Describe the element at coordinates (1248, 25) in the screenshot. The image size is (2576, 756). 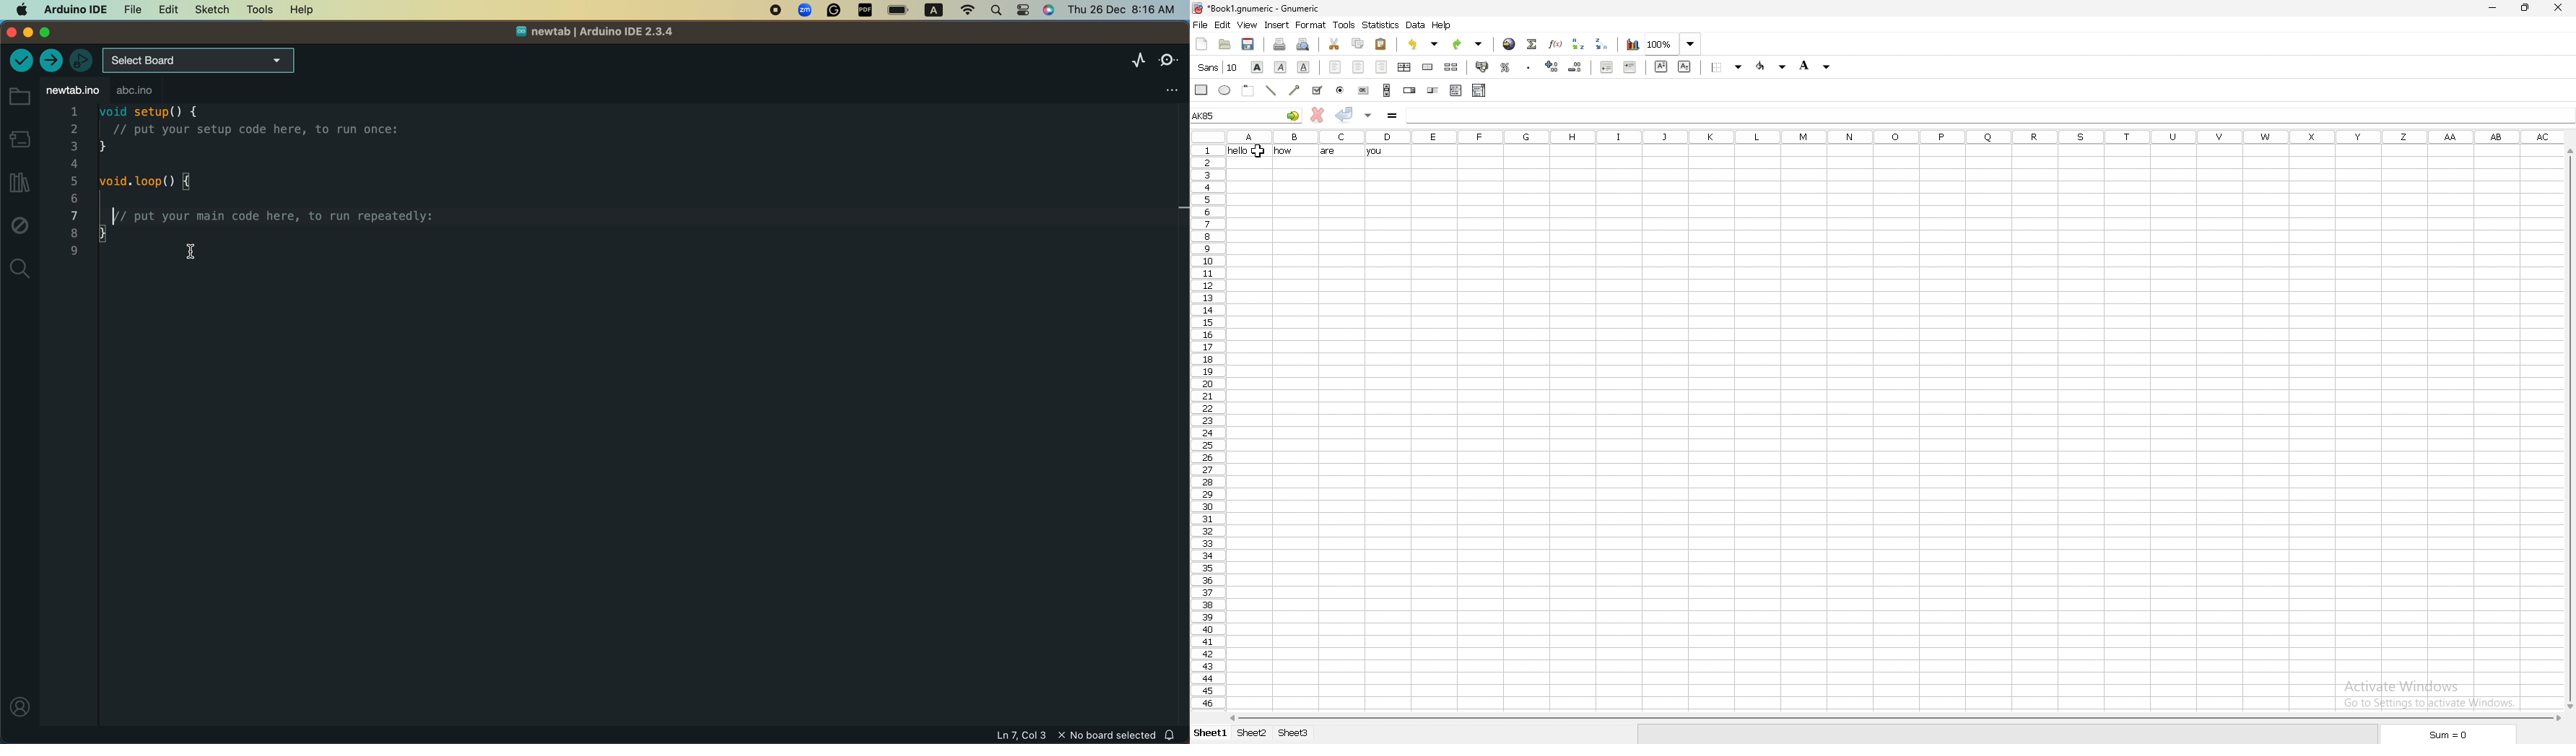
I see `view` at that location.